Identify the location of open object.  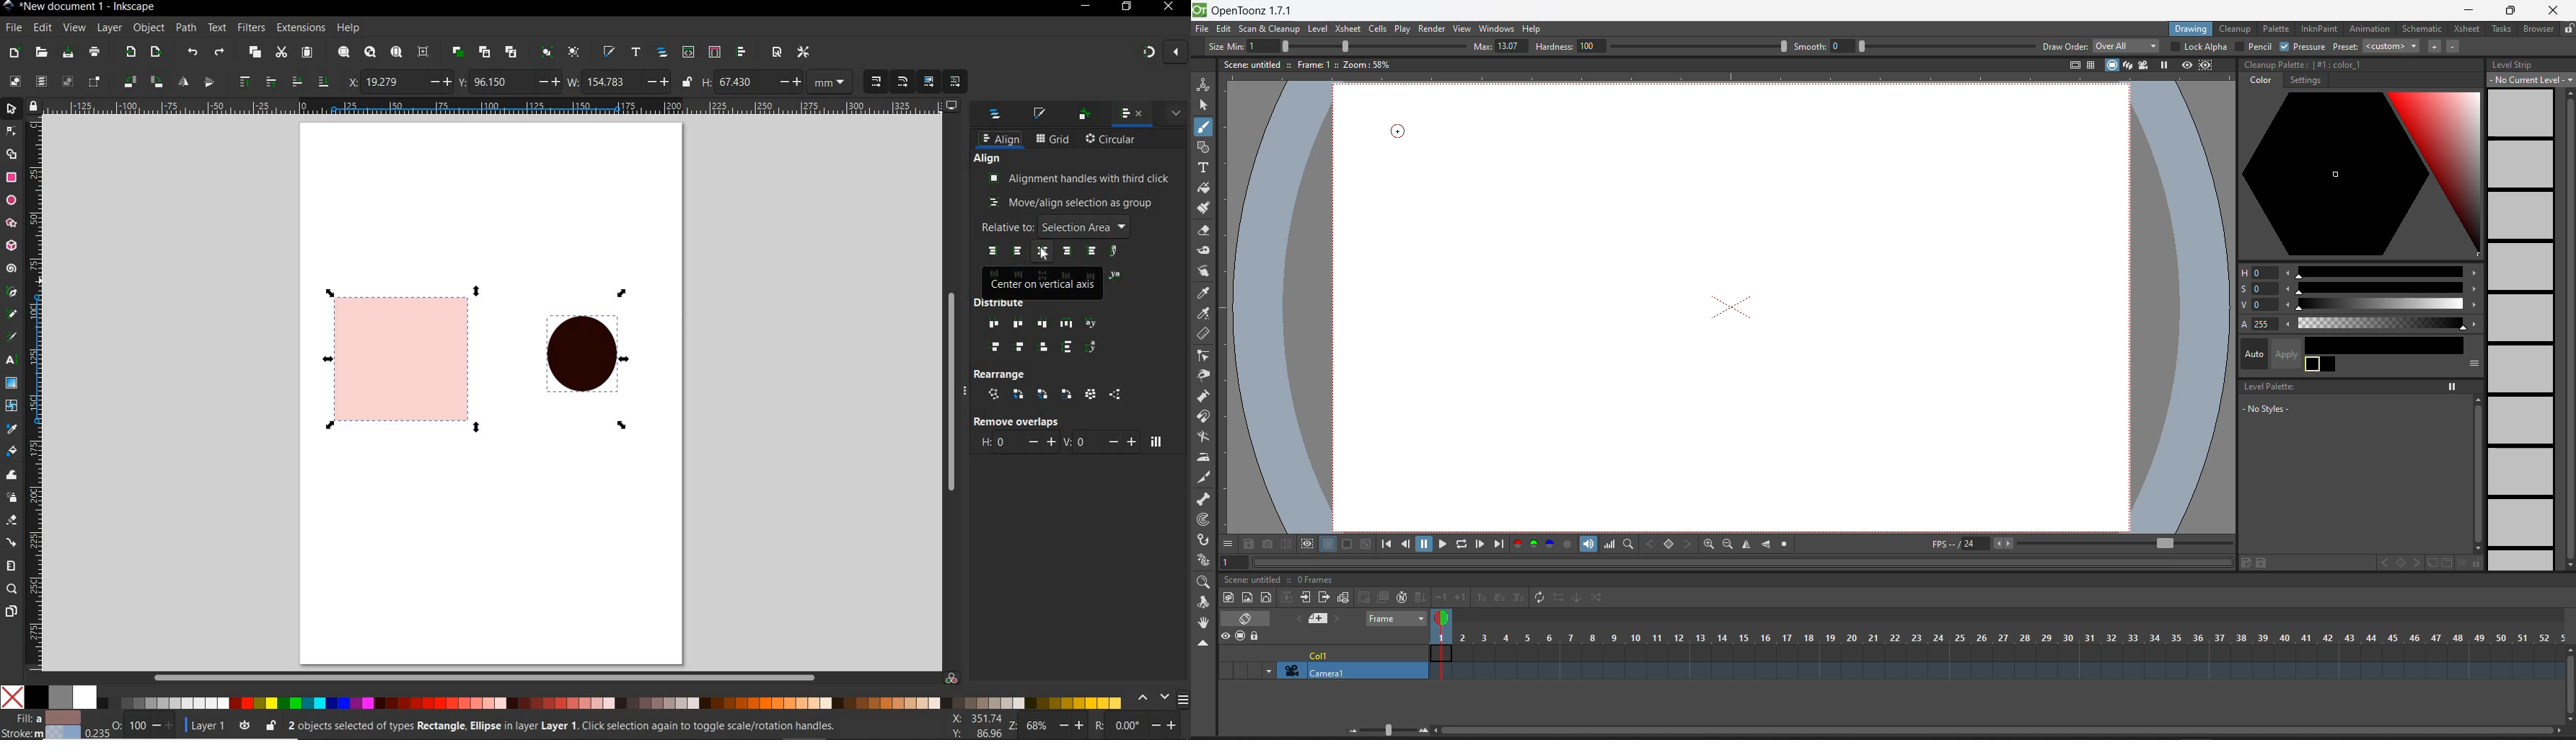
(662, 53).